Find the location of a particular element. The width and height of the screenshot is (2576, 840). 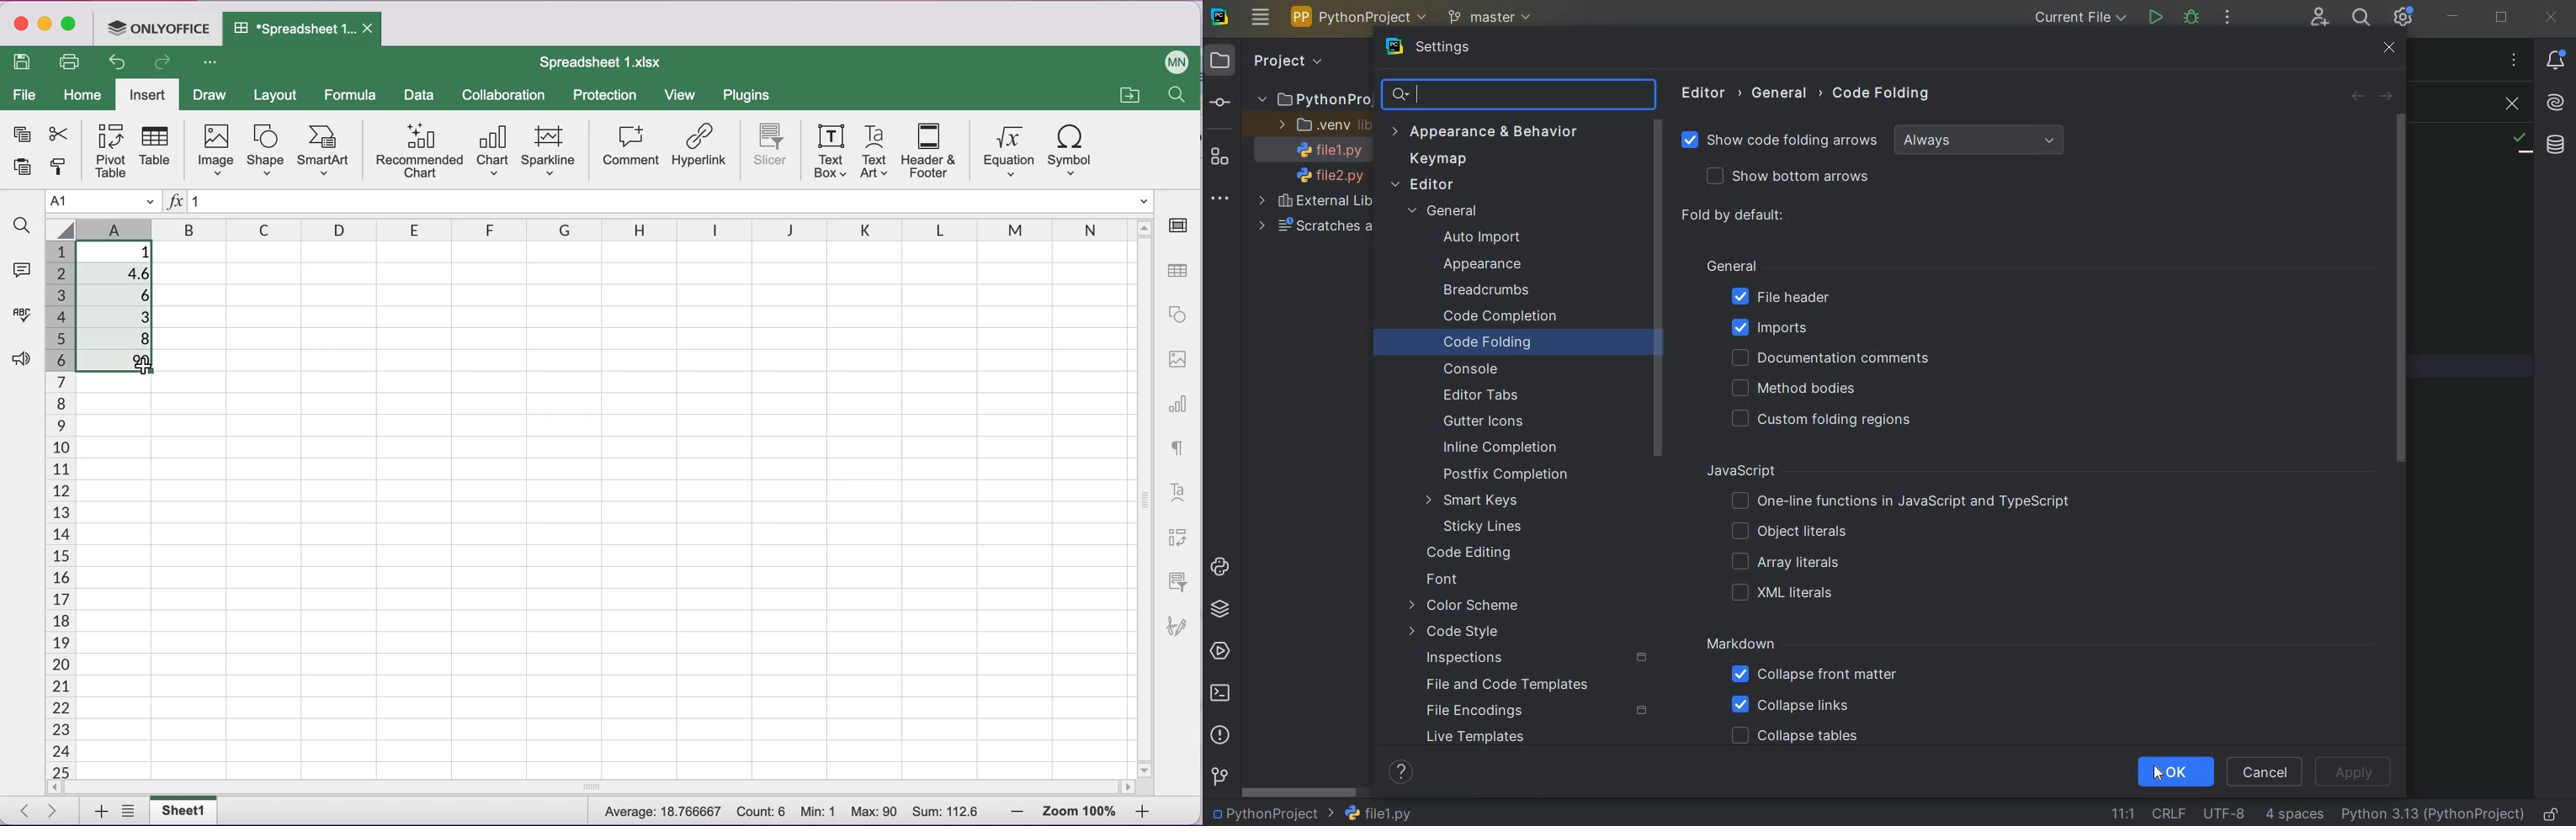

text box is located at coordinates (828, 150).